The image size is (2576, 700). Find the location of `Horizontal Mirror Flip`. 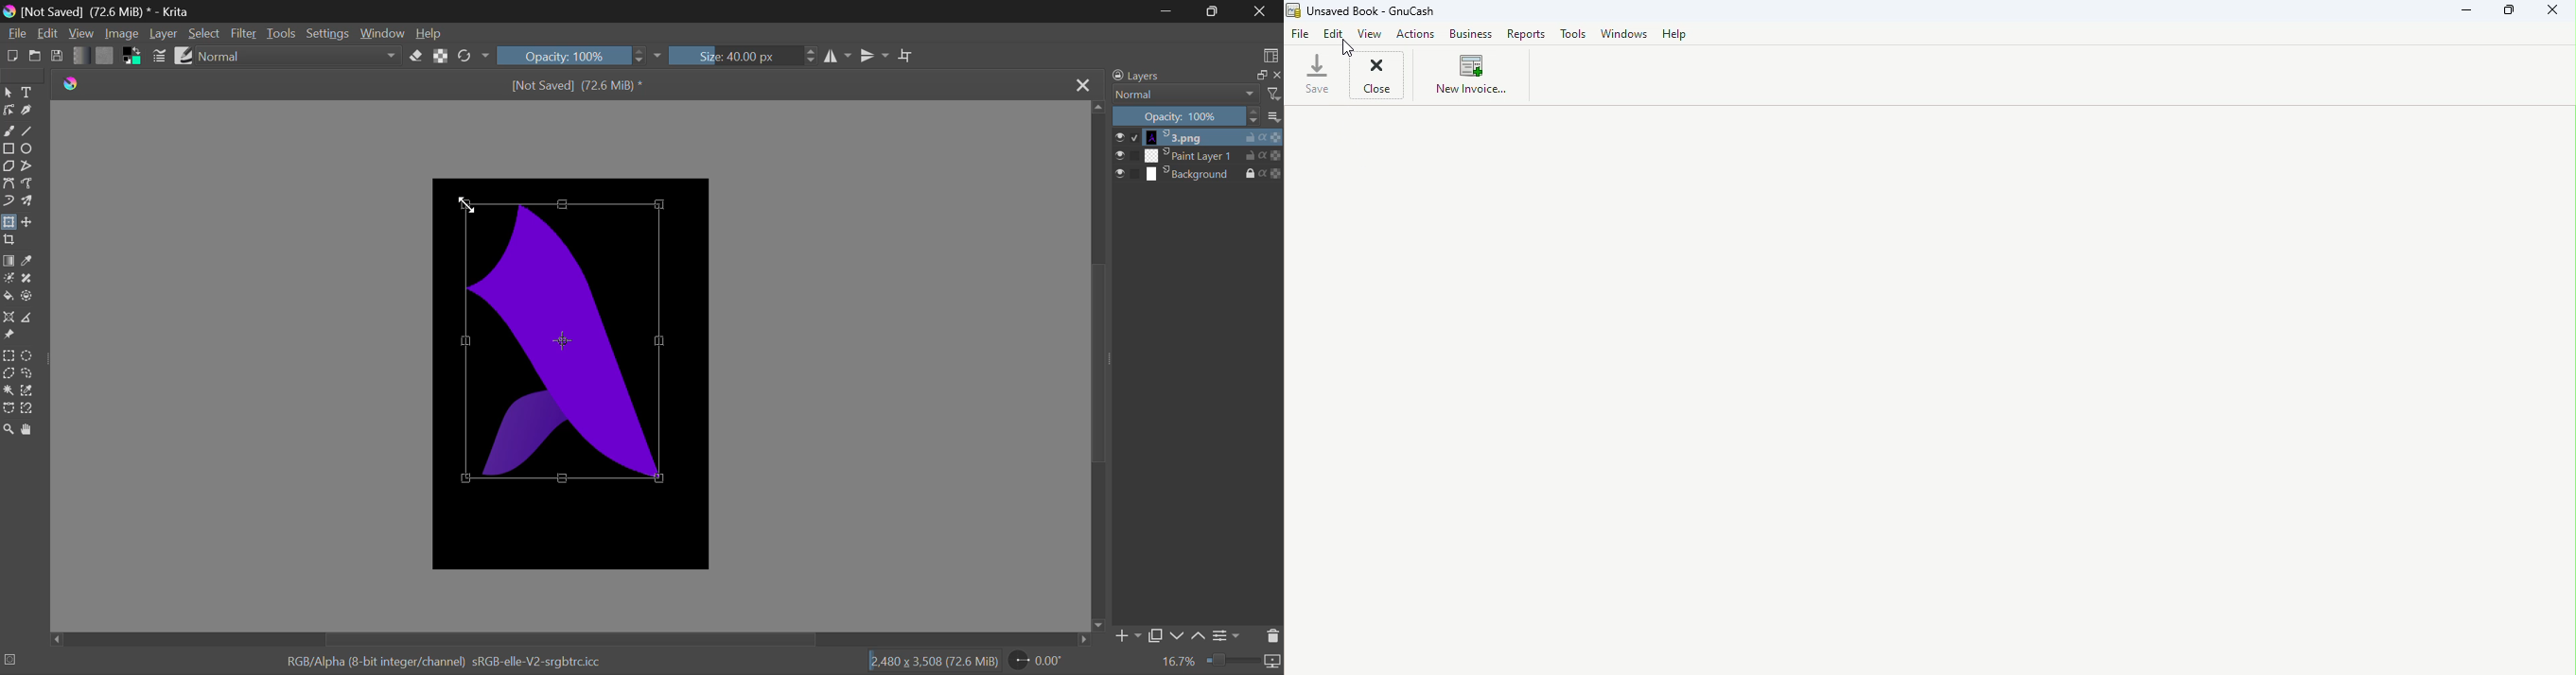

Horizontal Mirror Flip is located at coordinates (875, 55).